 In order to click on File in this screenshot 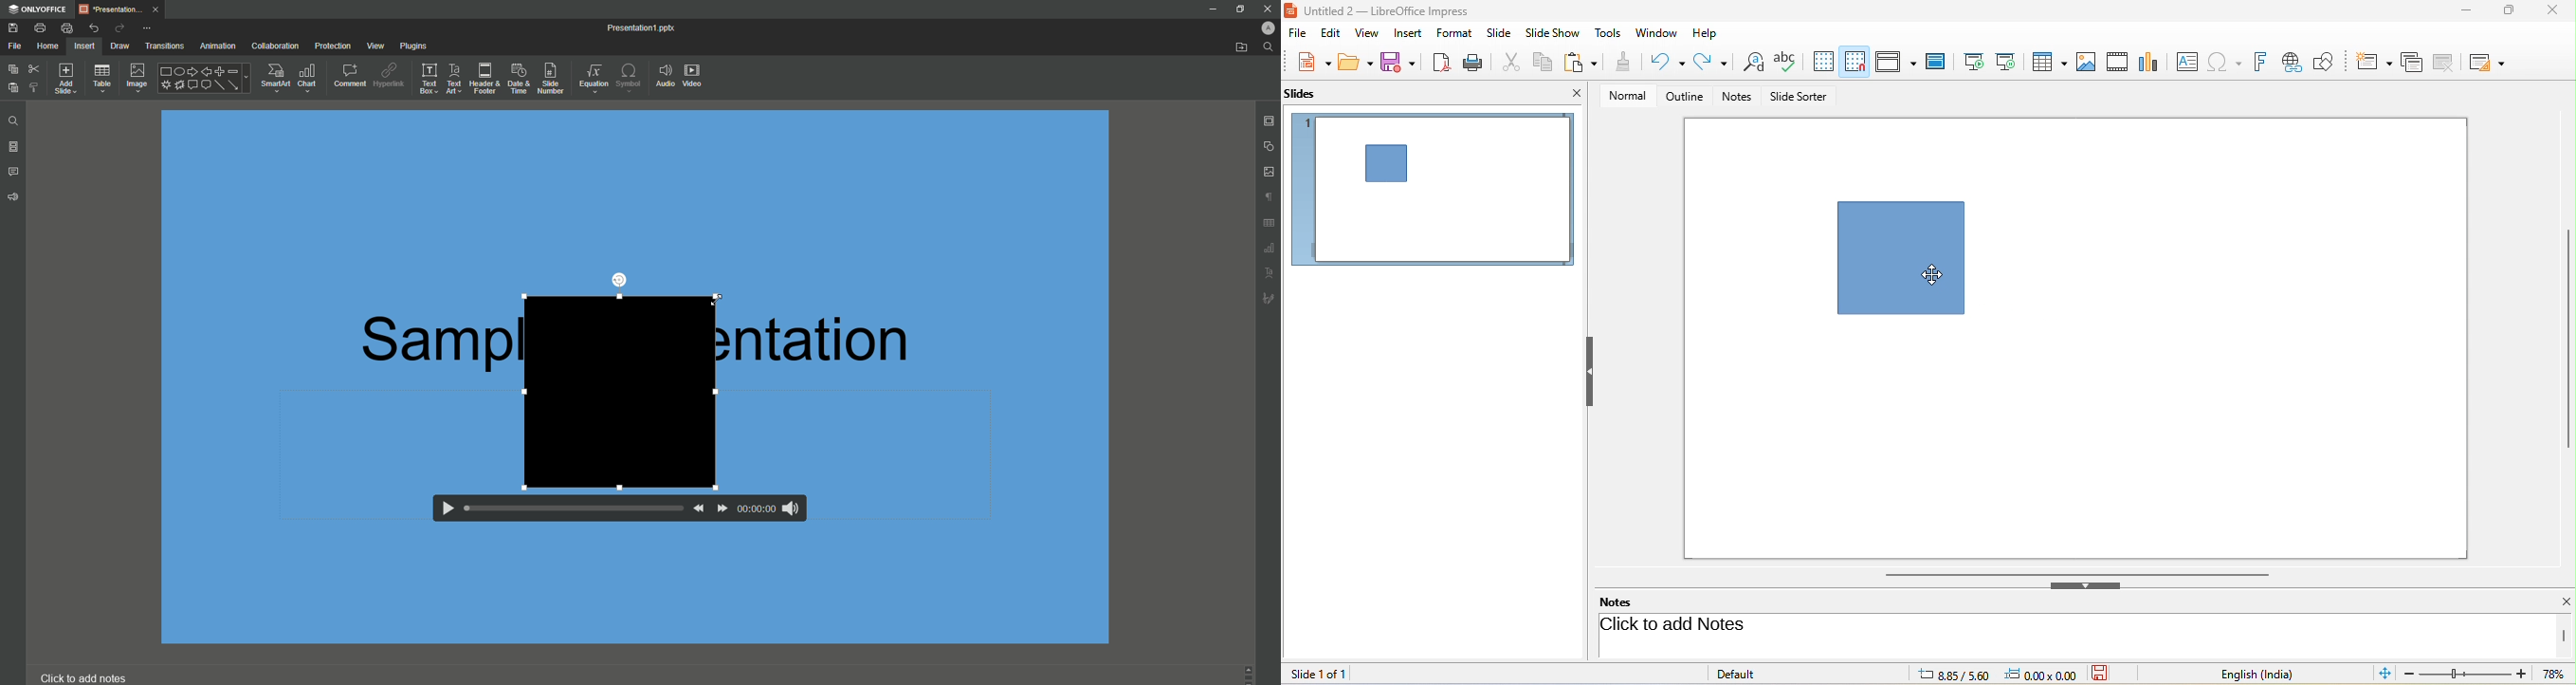, I will do `click(14, 45)`.